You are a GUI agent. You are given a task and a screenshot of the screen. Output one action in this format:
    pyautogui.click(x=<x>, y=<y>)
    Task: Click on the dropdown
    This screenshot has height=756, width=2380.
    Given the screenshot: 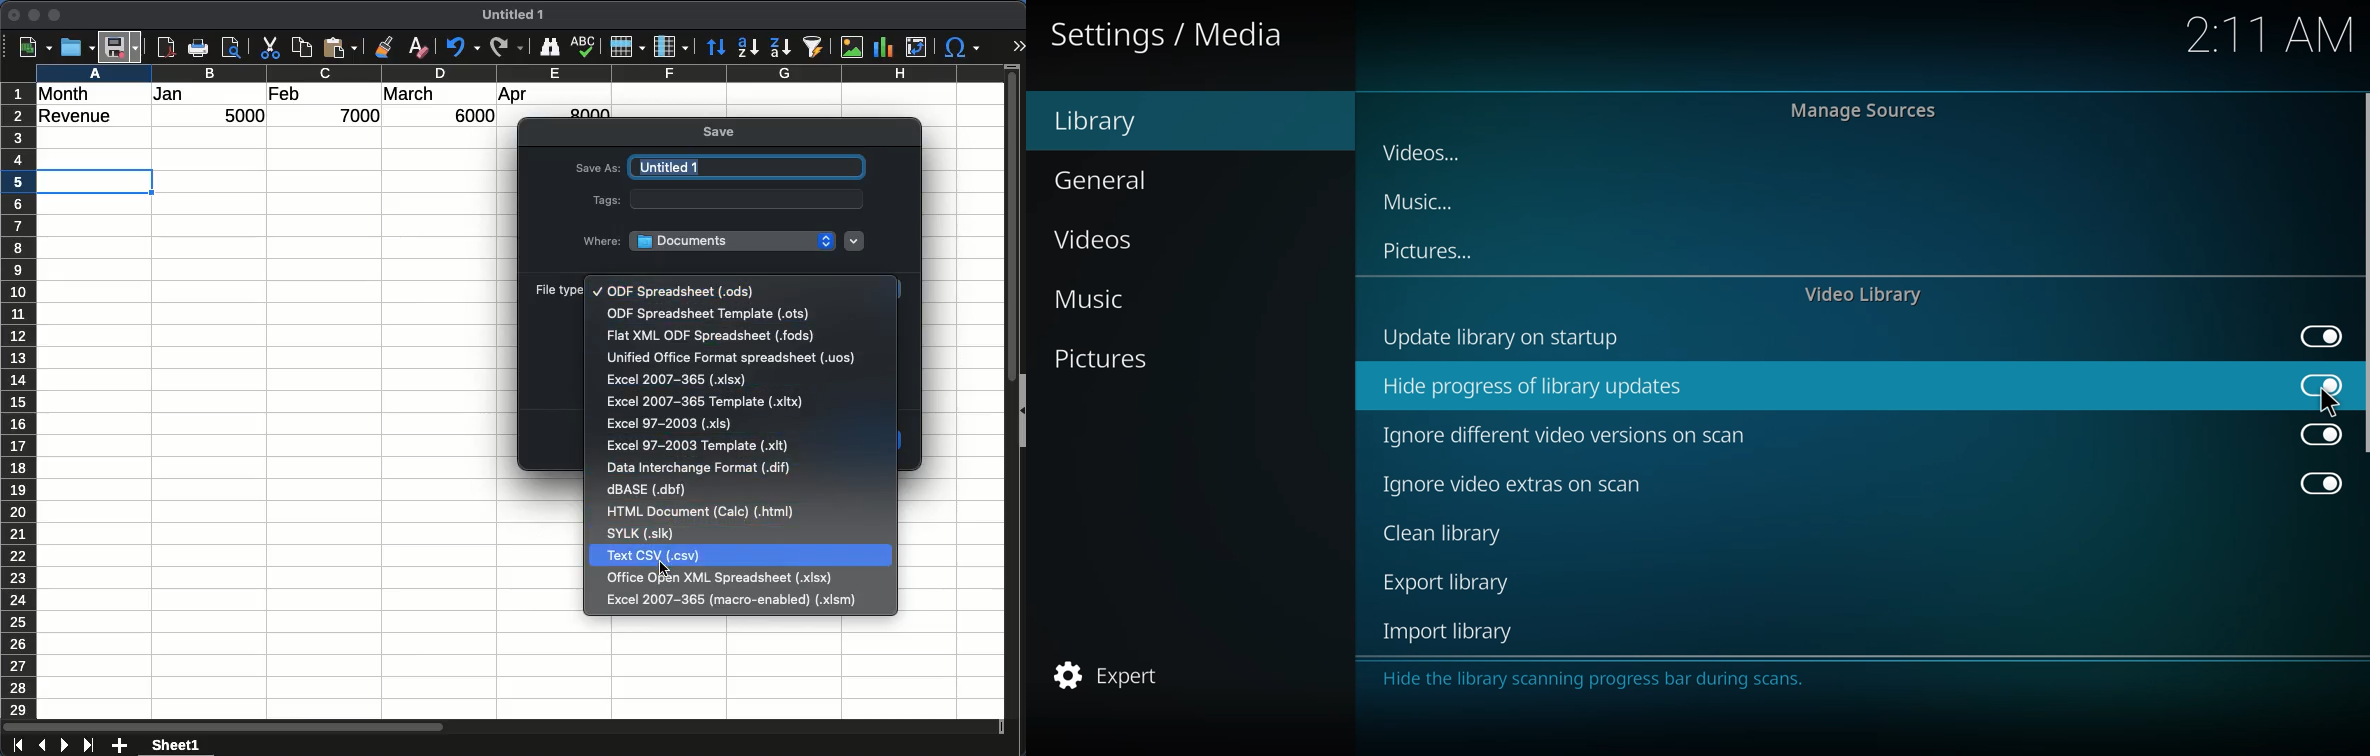 What is the action you would take?
    pyautogui.click(x=855, y=242)
    